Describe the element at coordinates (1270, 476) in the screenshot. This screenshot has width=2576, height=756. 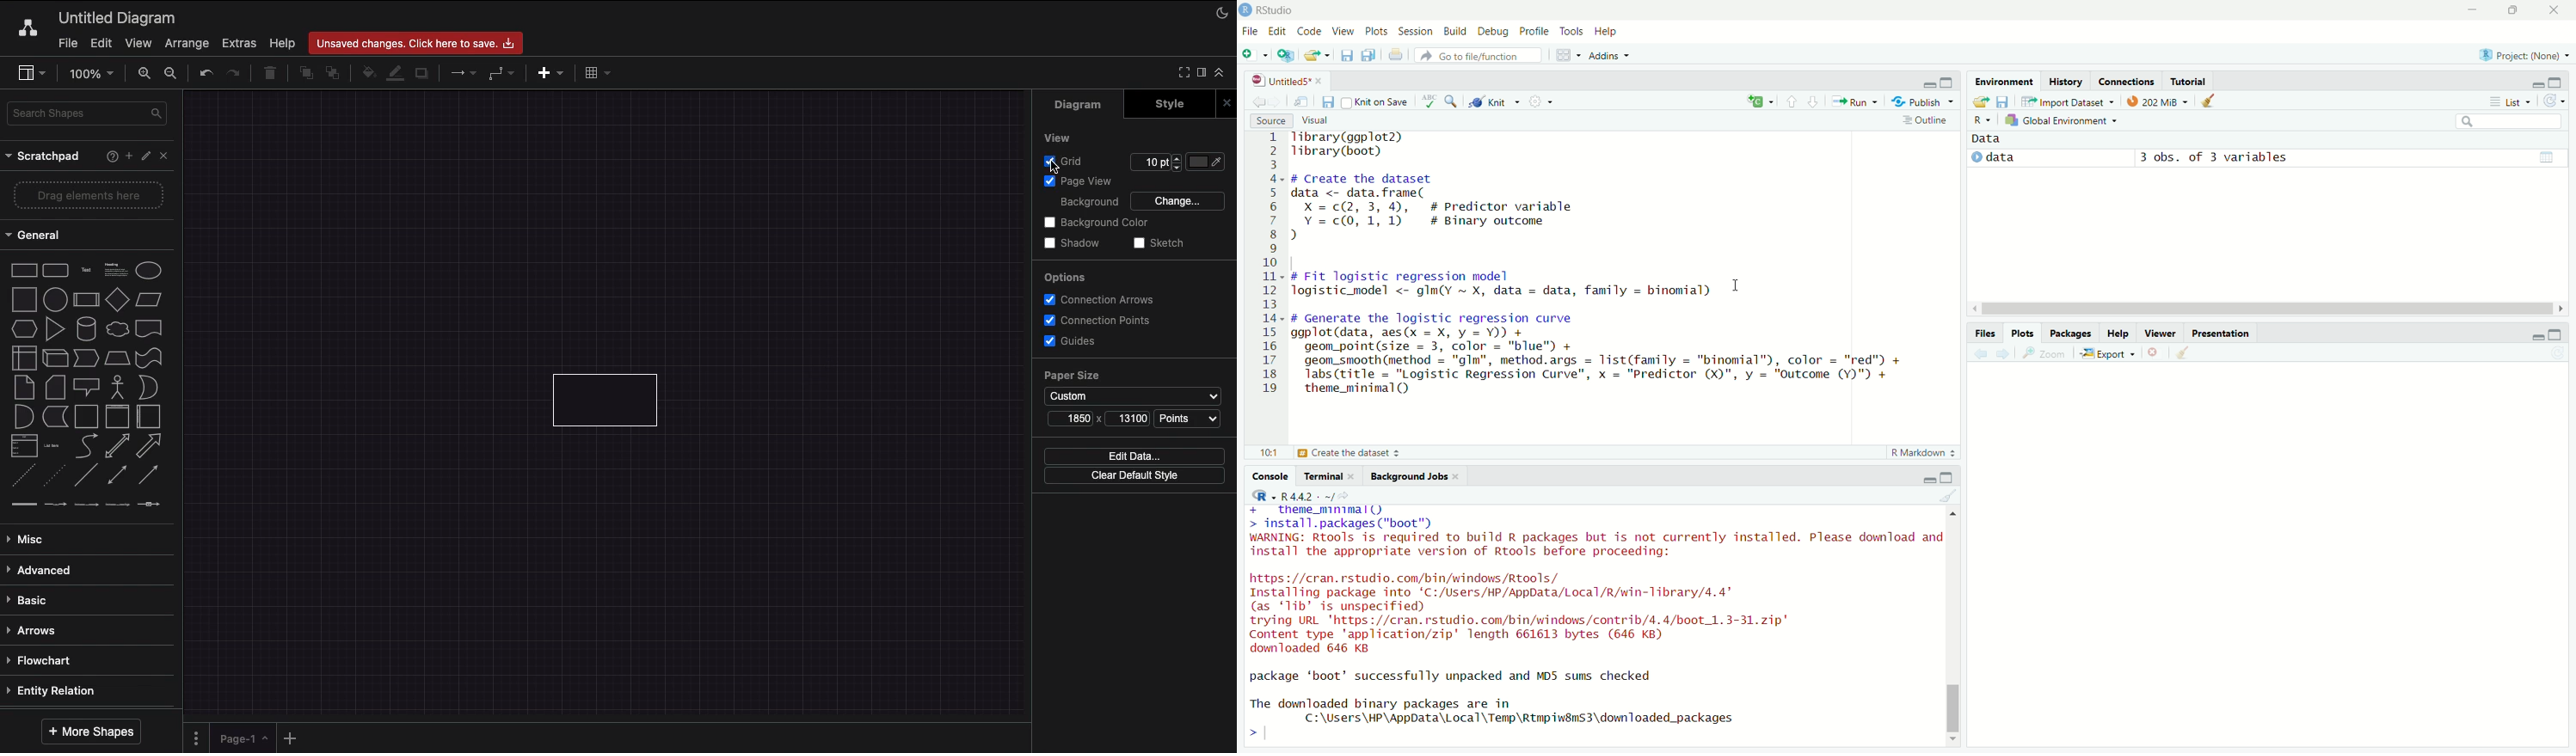
I see `Console` at that location.